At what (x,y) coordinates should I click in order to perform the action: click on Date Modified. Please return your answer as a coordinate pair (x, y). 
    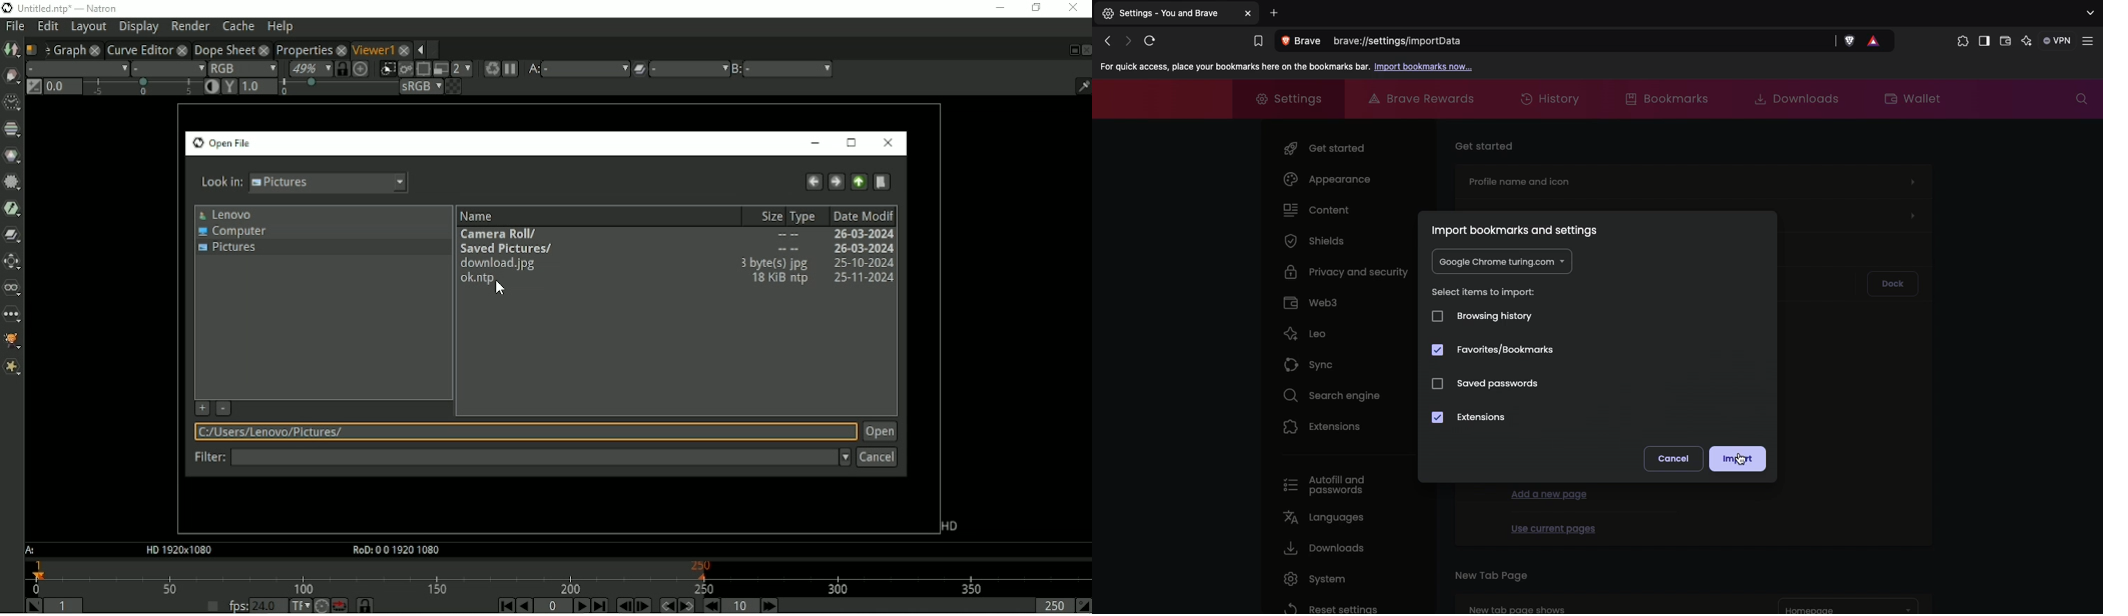
    Looking at the image, I should click on (863, 215).